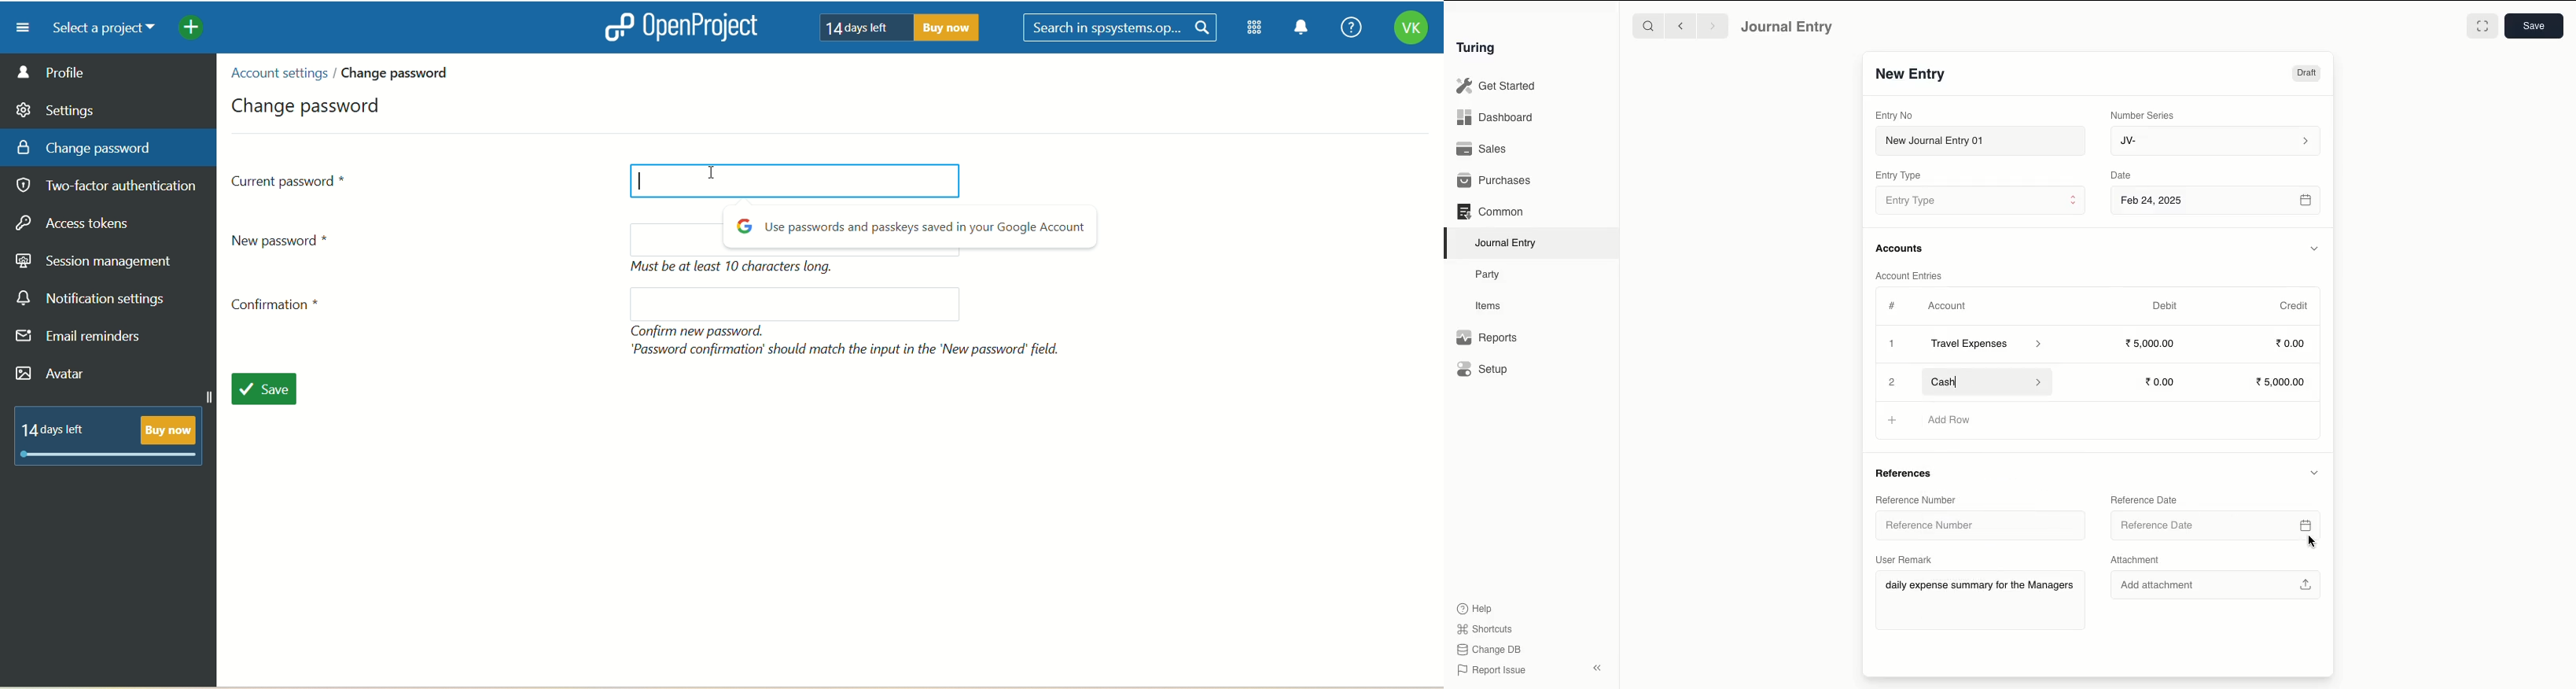  What do you see at coordinates (1894, 116) in the screenshot?
I see `Entry No` at bounding box center [1894, 116].